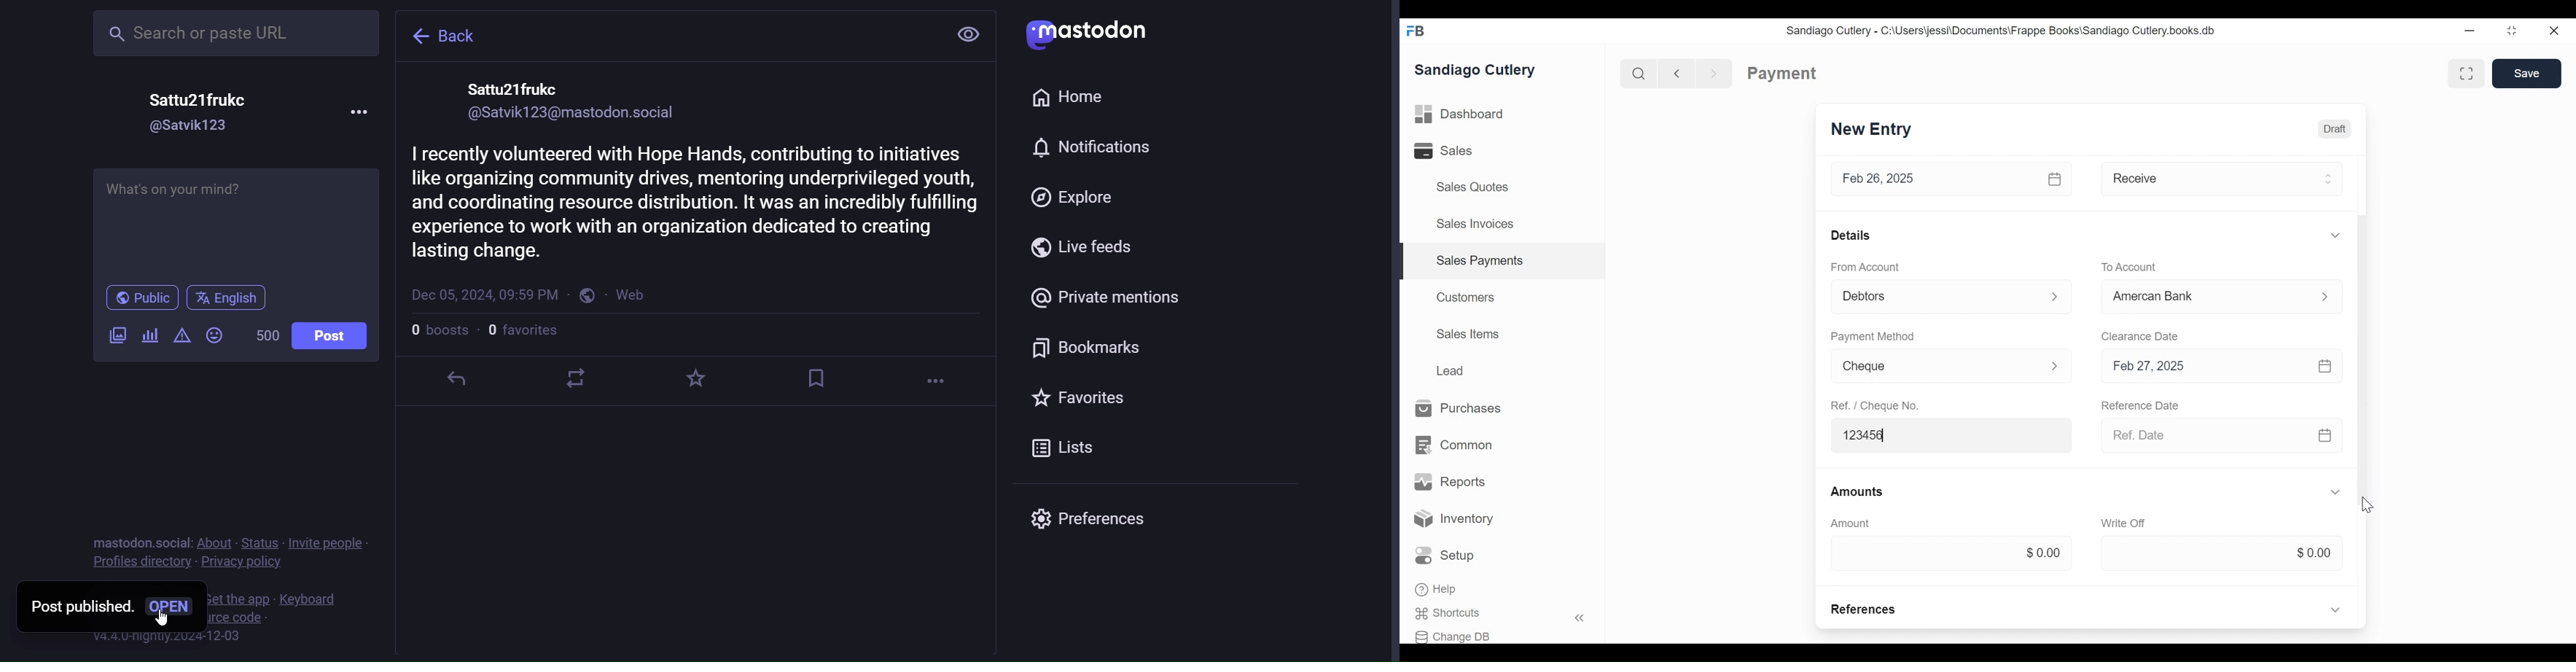  I want to click on Navigate forward, so click(1715, 72).